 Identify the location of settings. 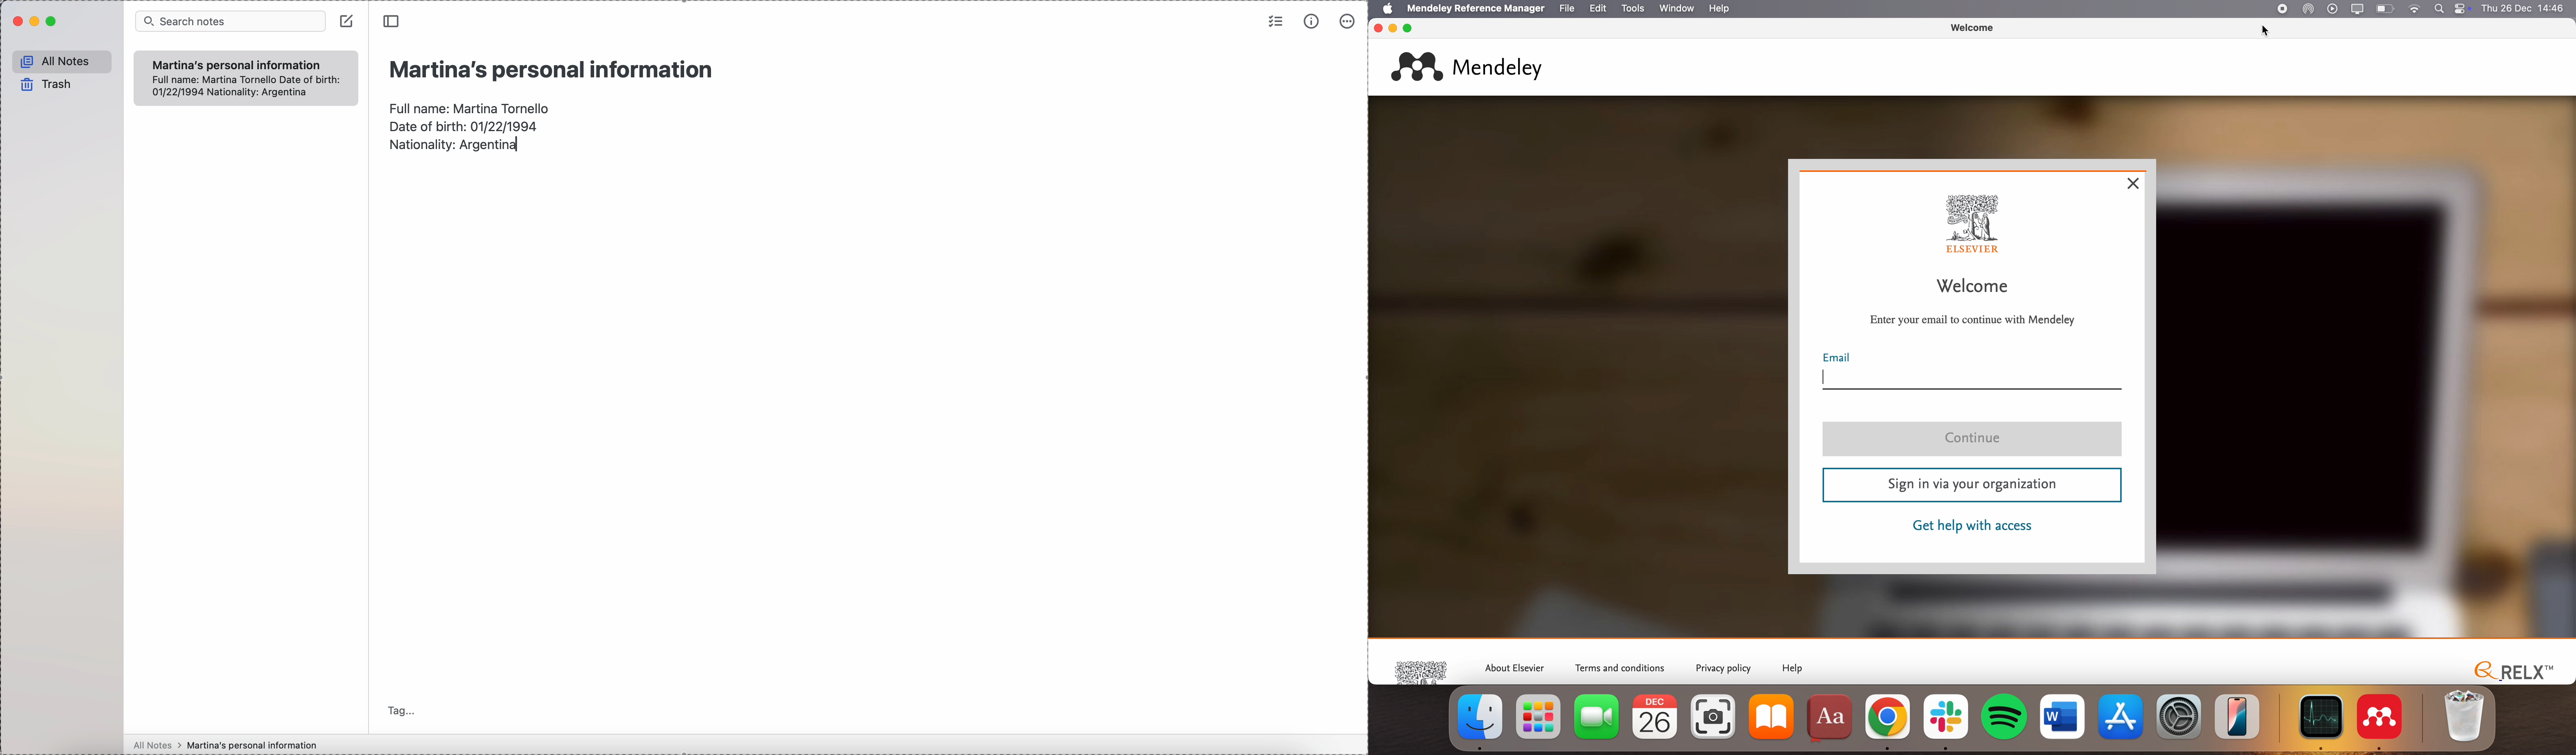
(2179, 716).